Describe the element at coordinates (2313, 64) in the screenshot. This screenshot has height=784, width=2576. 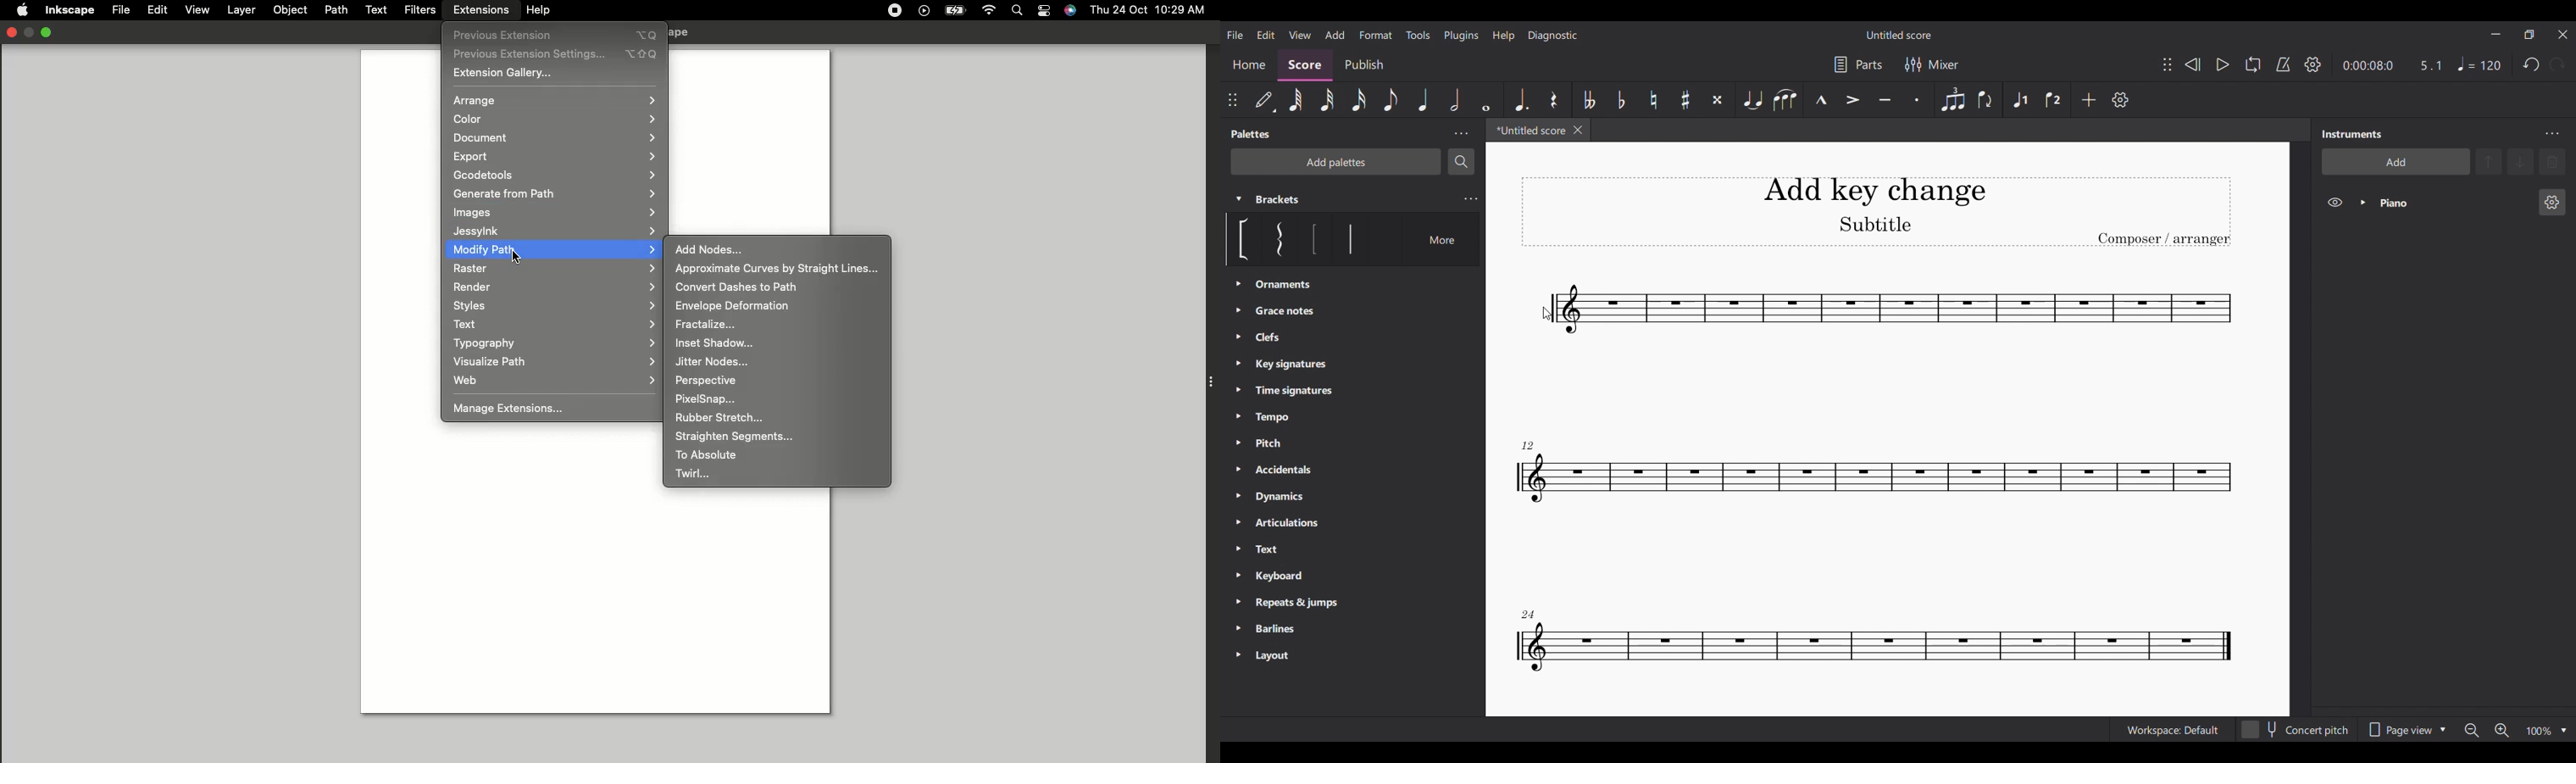
I see `Show/Hide tools` at that location.